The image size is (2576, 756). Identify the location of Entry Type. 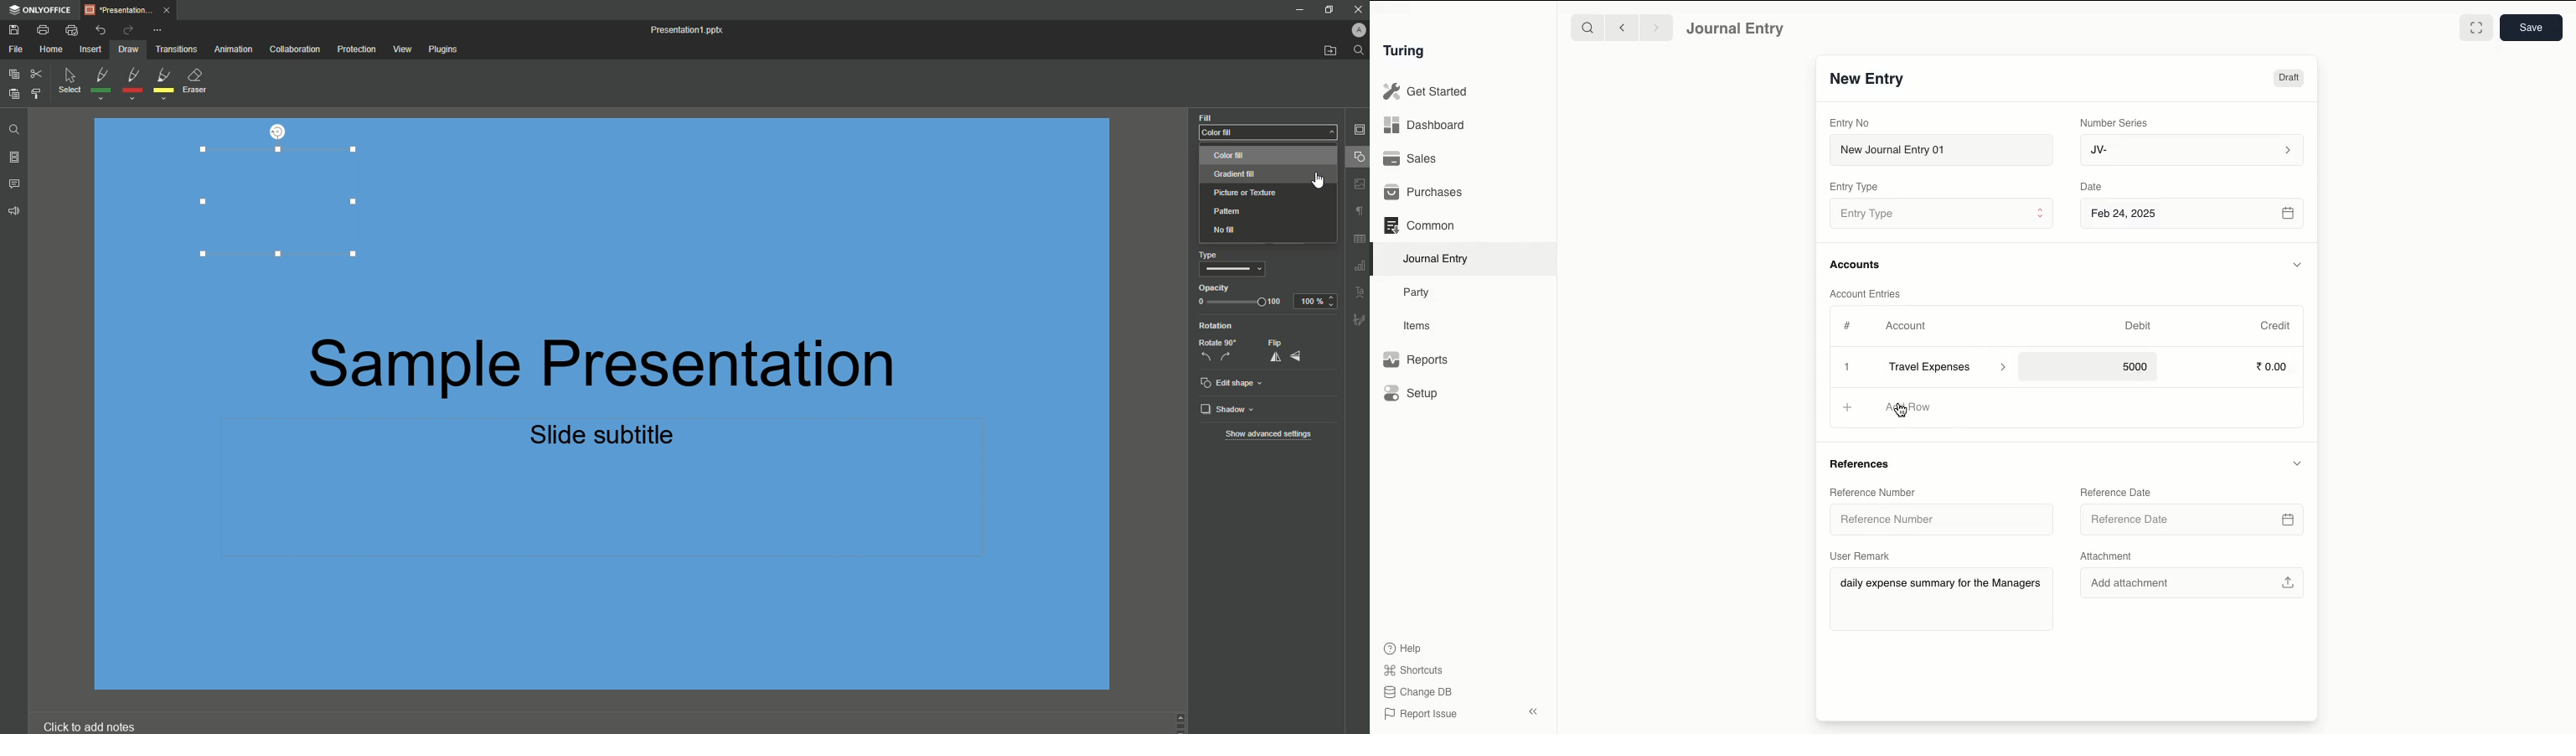
(1854, 187).